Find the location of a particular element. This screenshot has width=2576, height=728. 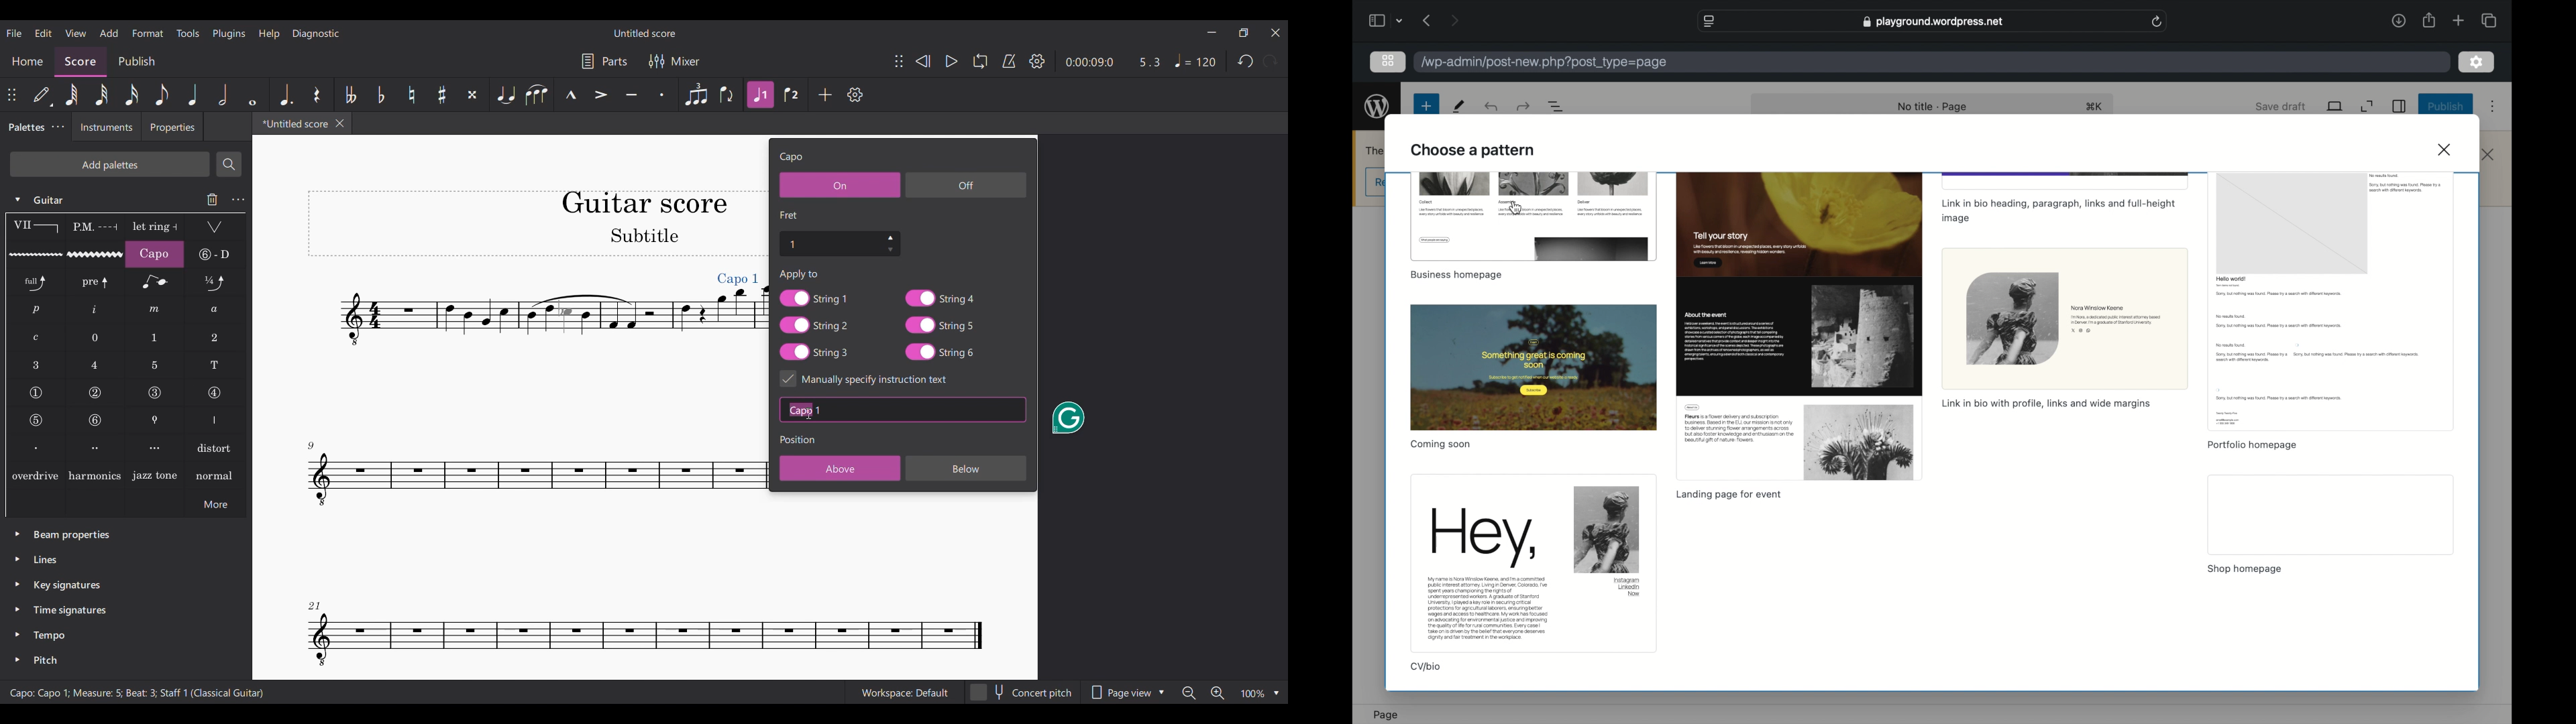

RH guitar fingering i is located at coordinates (95, 310).